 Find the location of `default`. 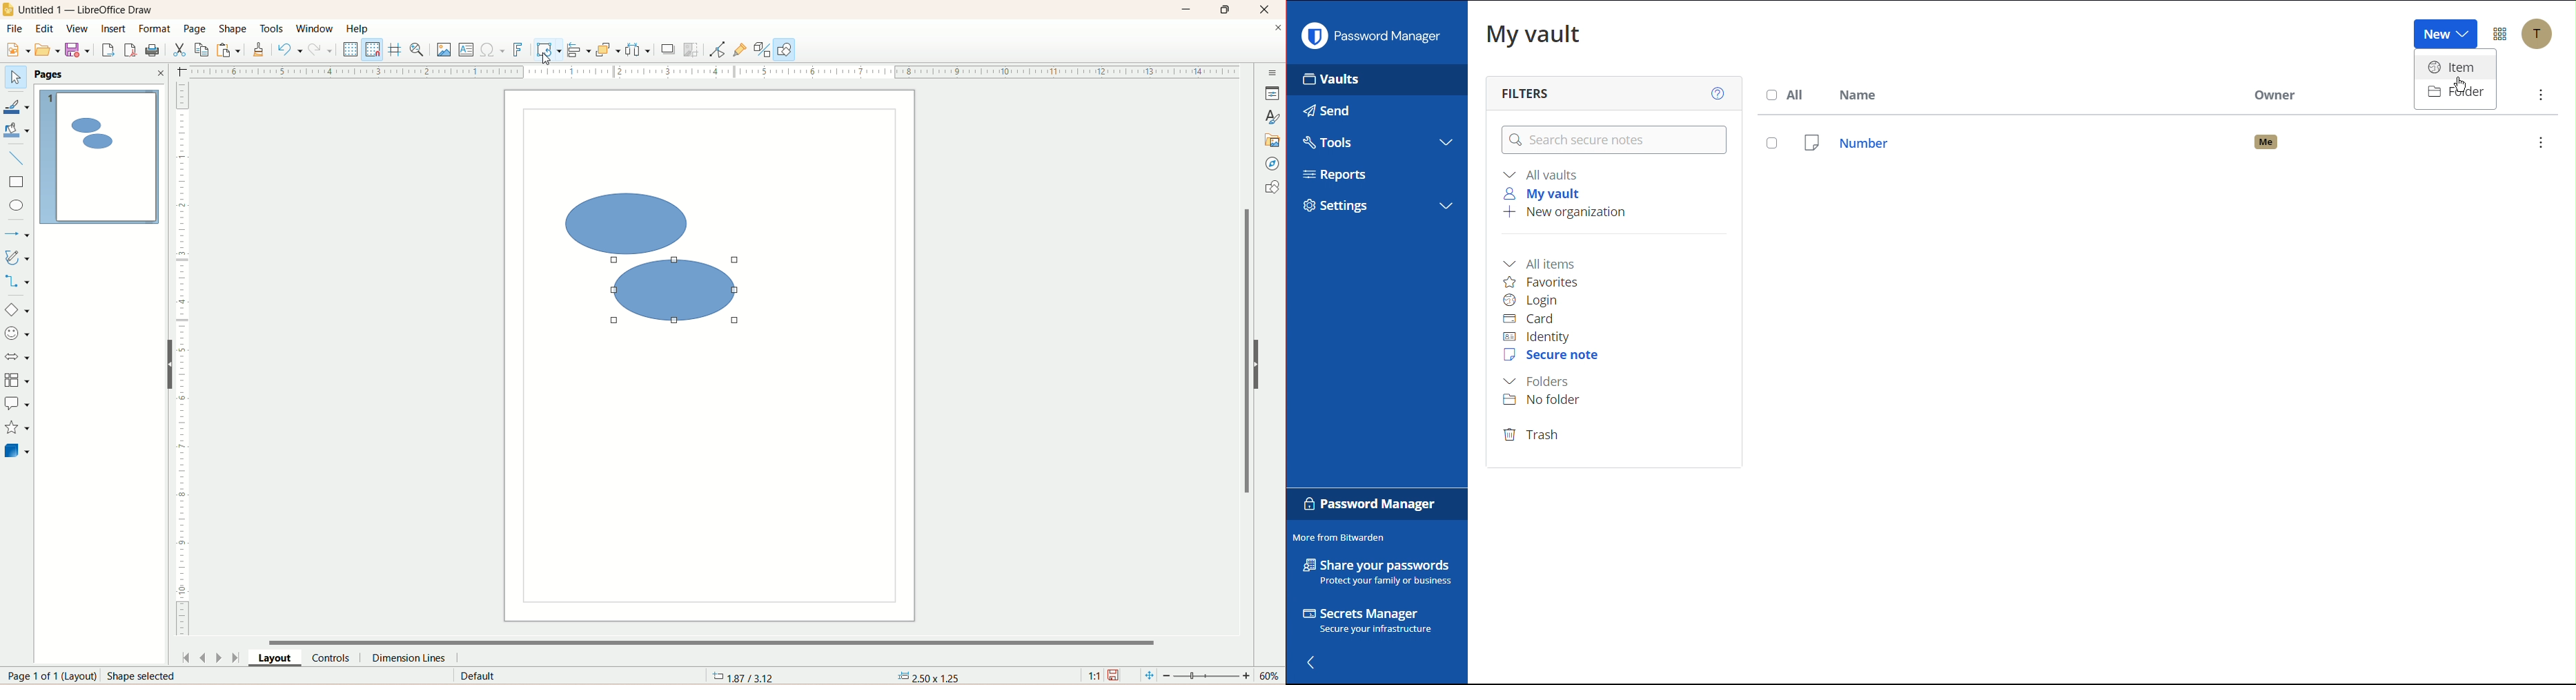

default is located at coordinates (469, 677).